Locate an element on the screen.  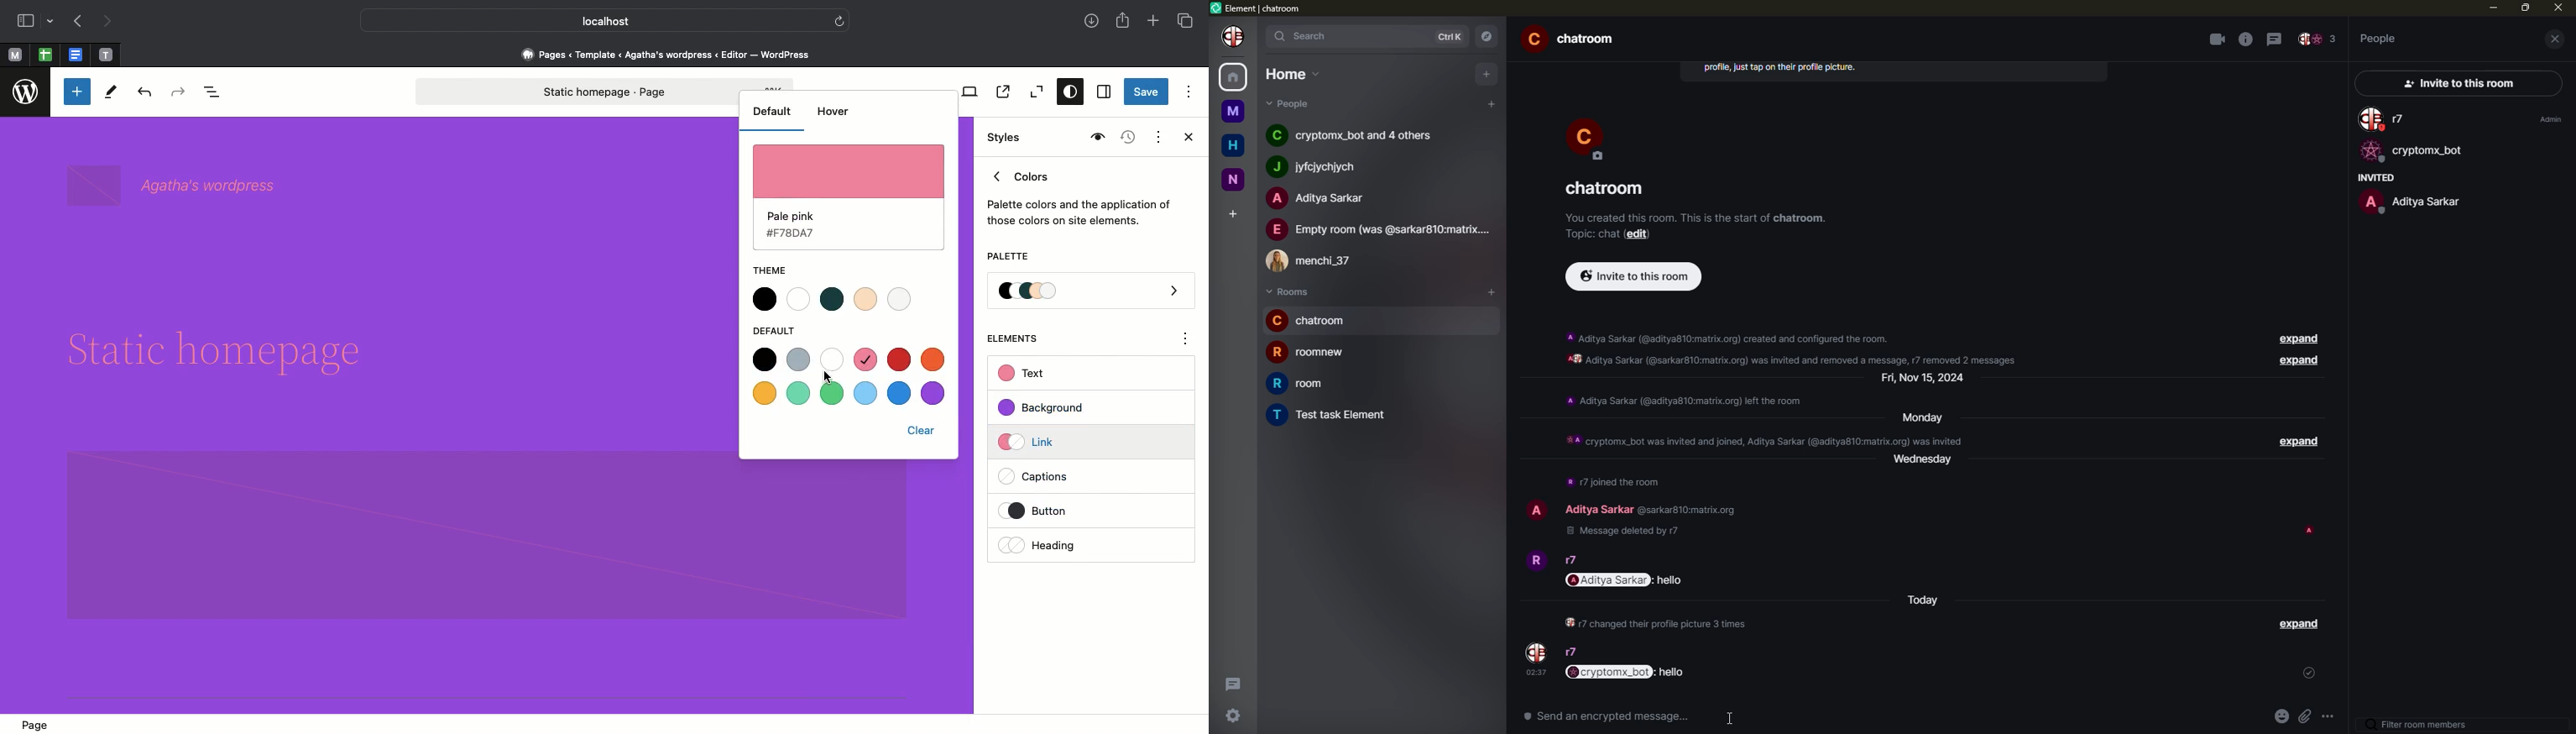
edit is located at coordinates (1637, 234).